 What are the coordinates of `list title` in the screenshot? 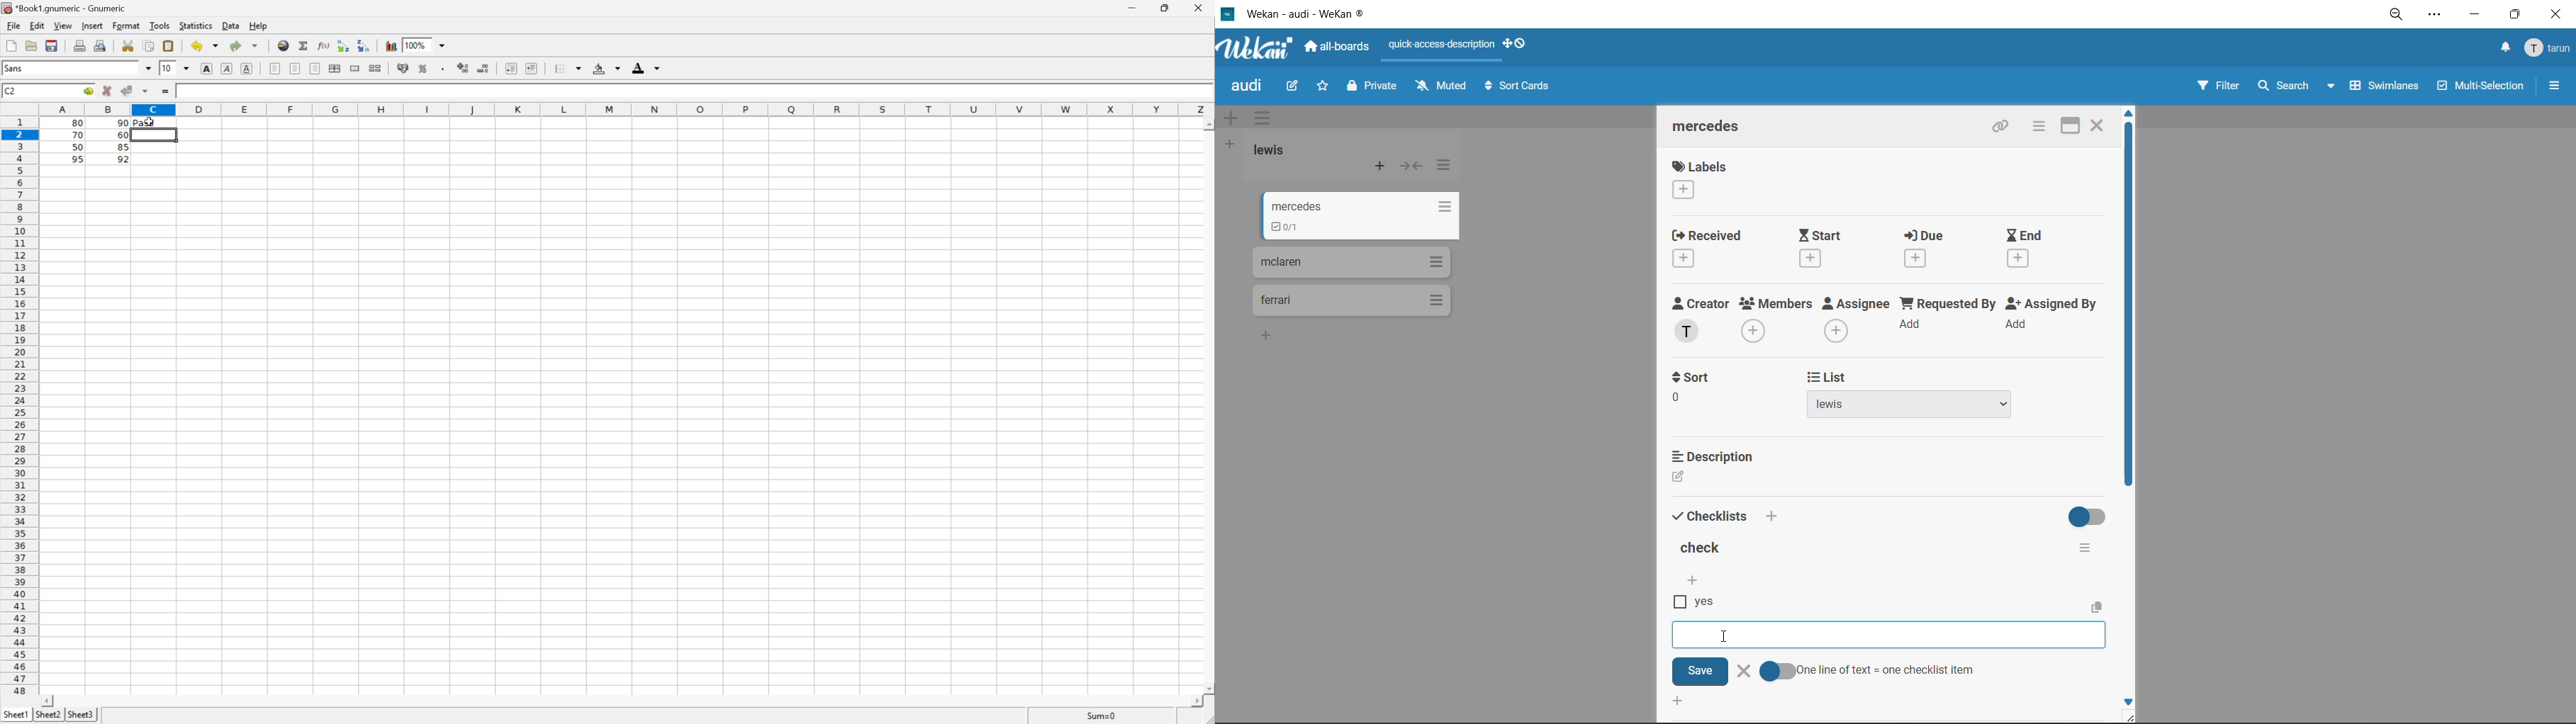 It's located at (1275, 150).